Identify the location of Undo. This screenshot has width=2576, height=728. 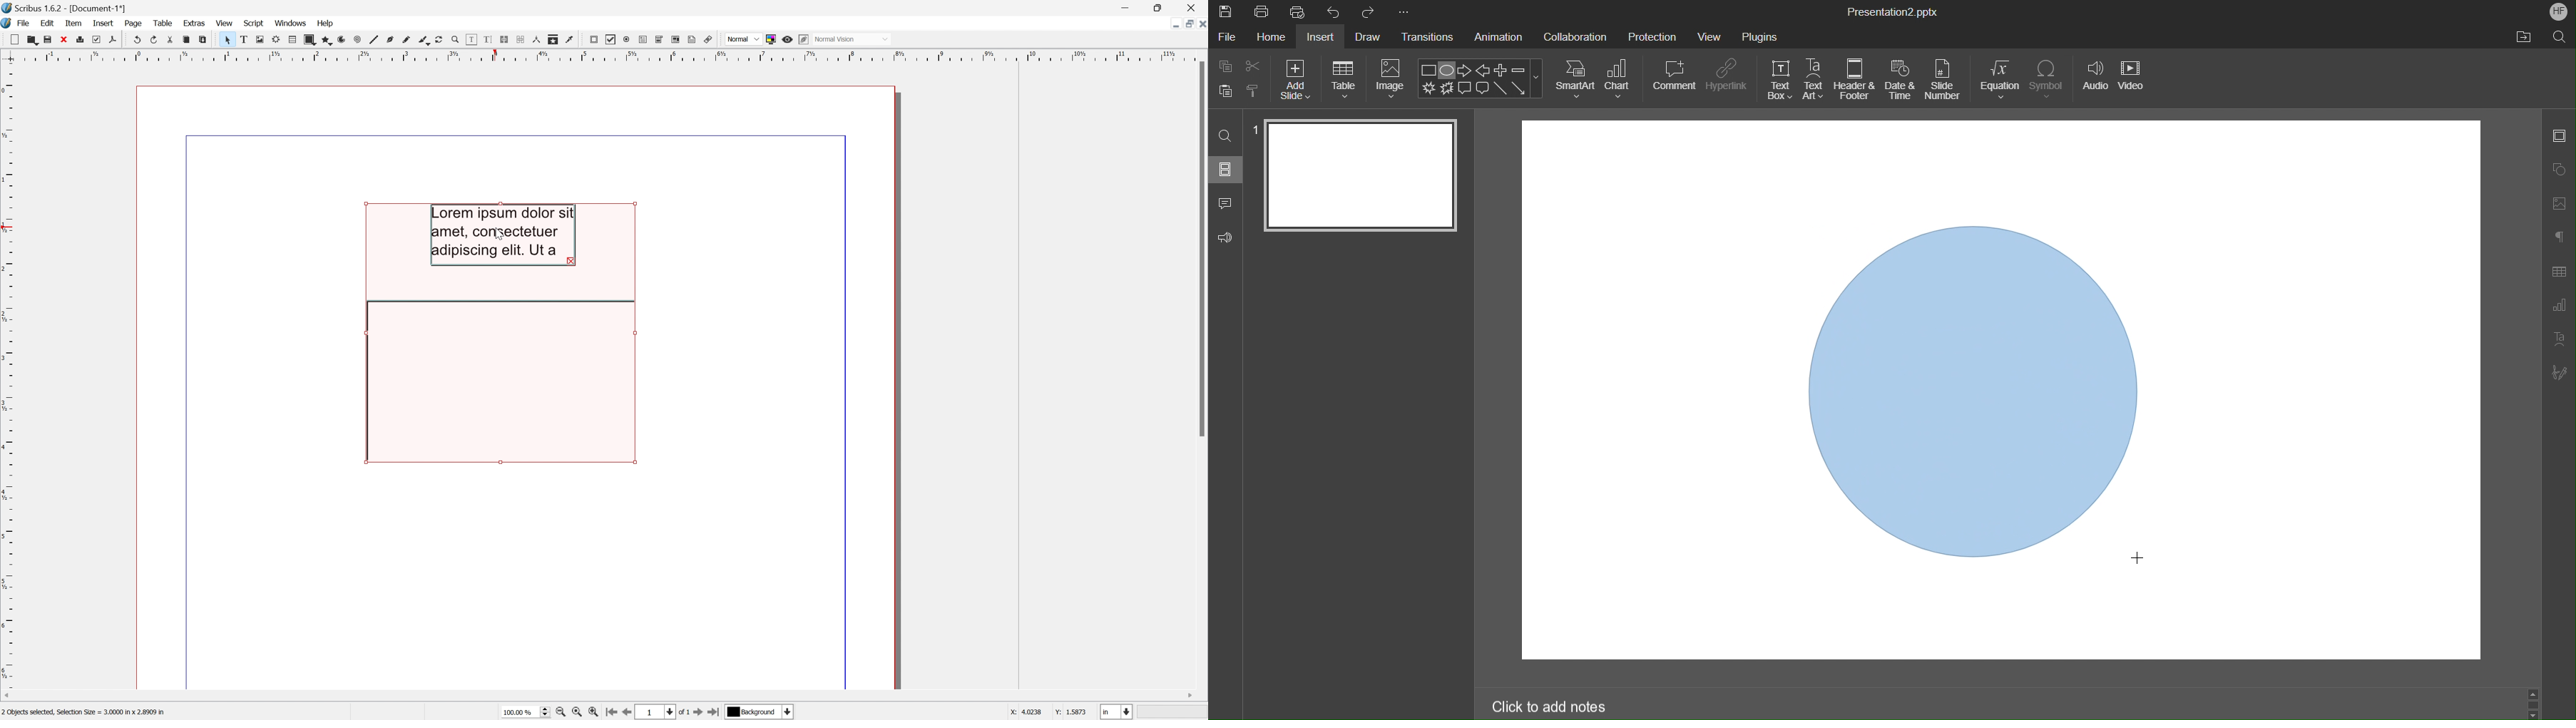
(1336, 12).